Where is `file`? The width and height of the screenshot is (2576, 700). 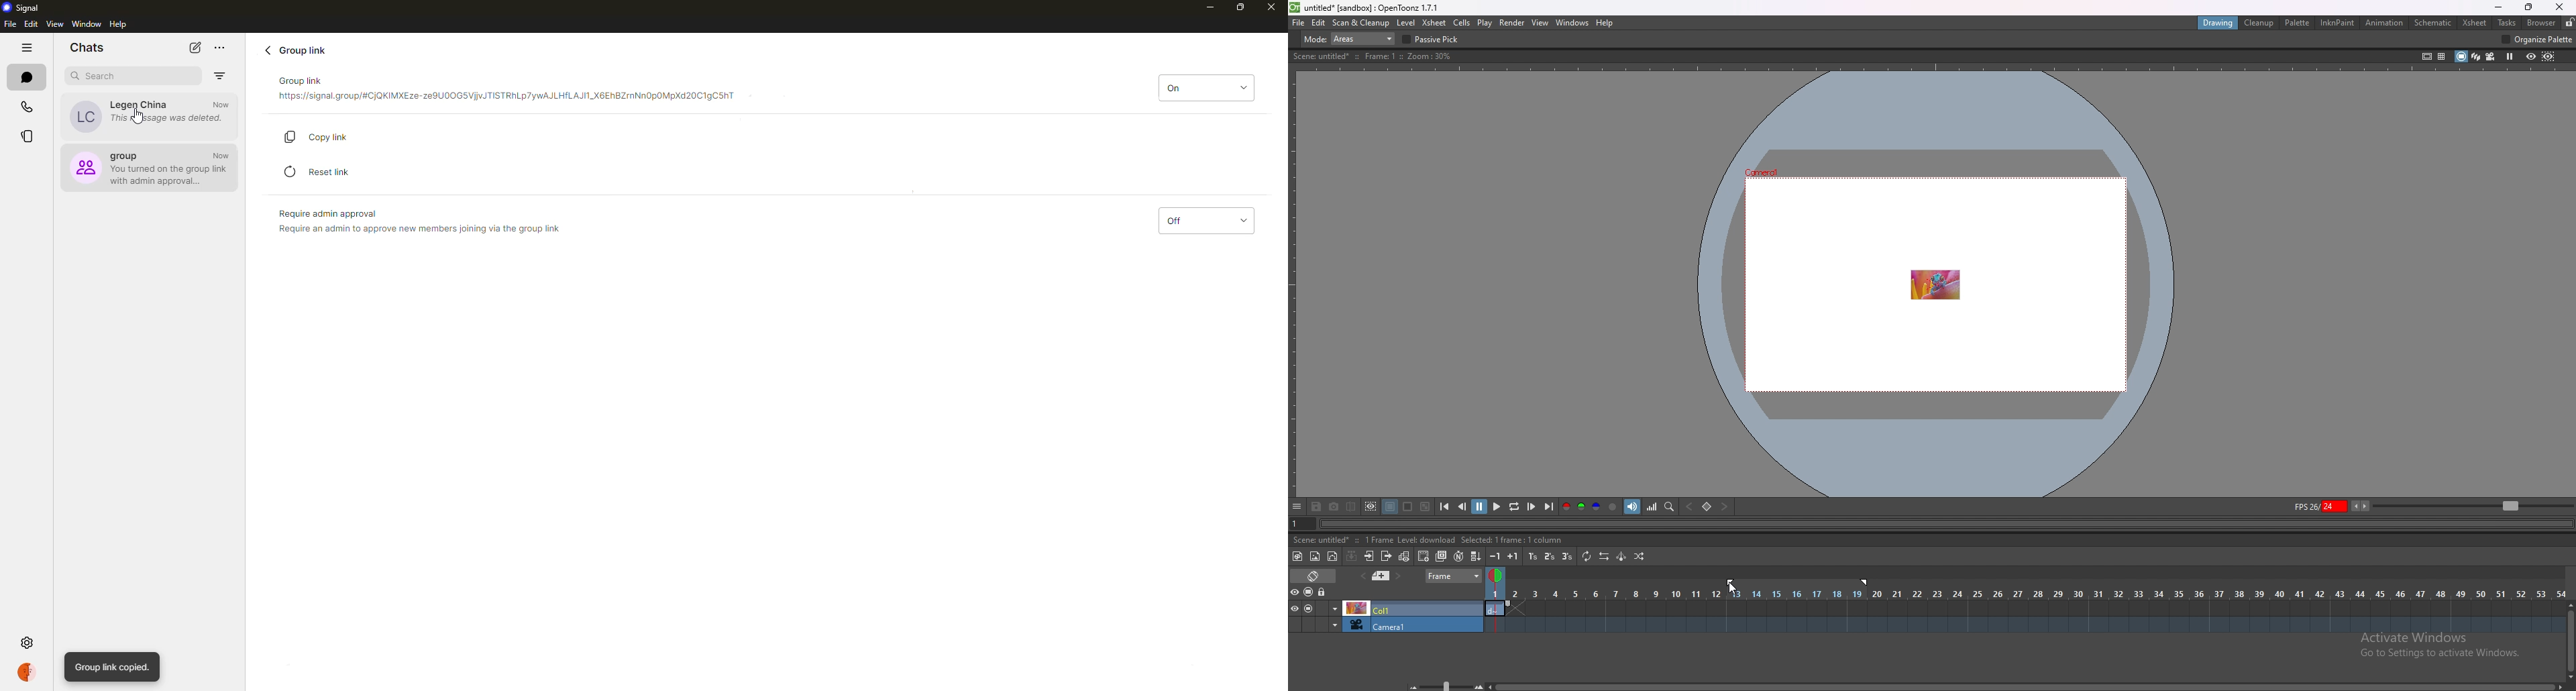 file is located at coordinates (9, 24).